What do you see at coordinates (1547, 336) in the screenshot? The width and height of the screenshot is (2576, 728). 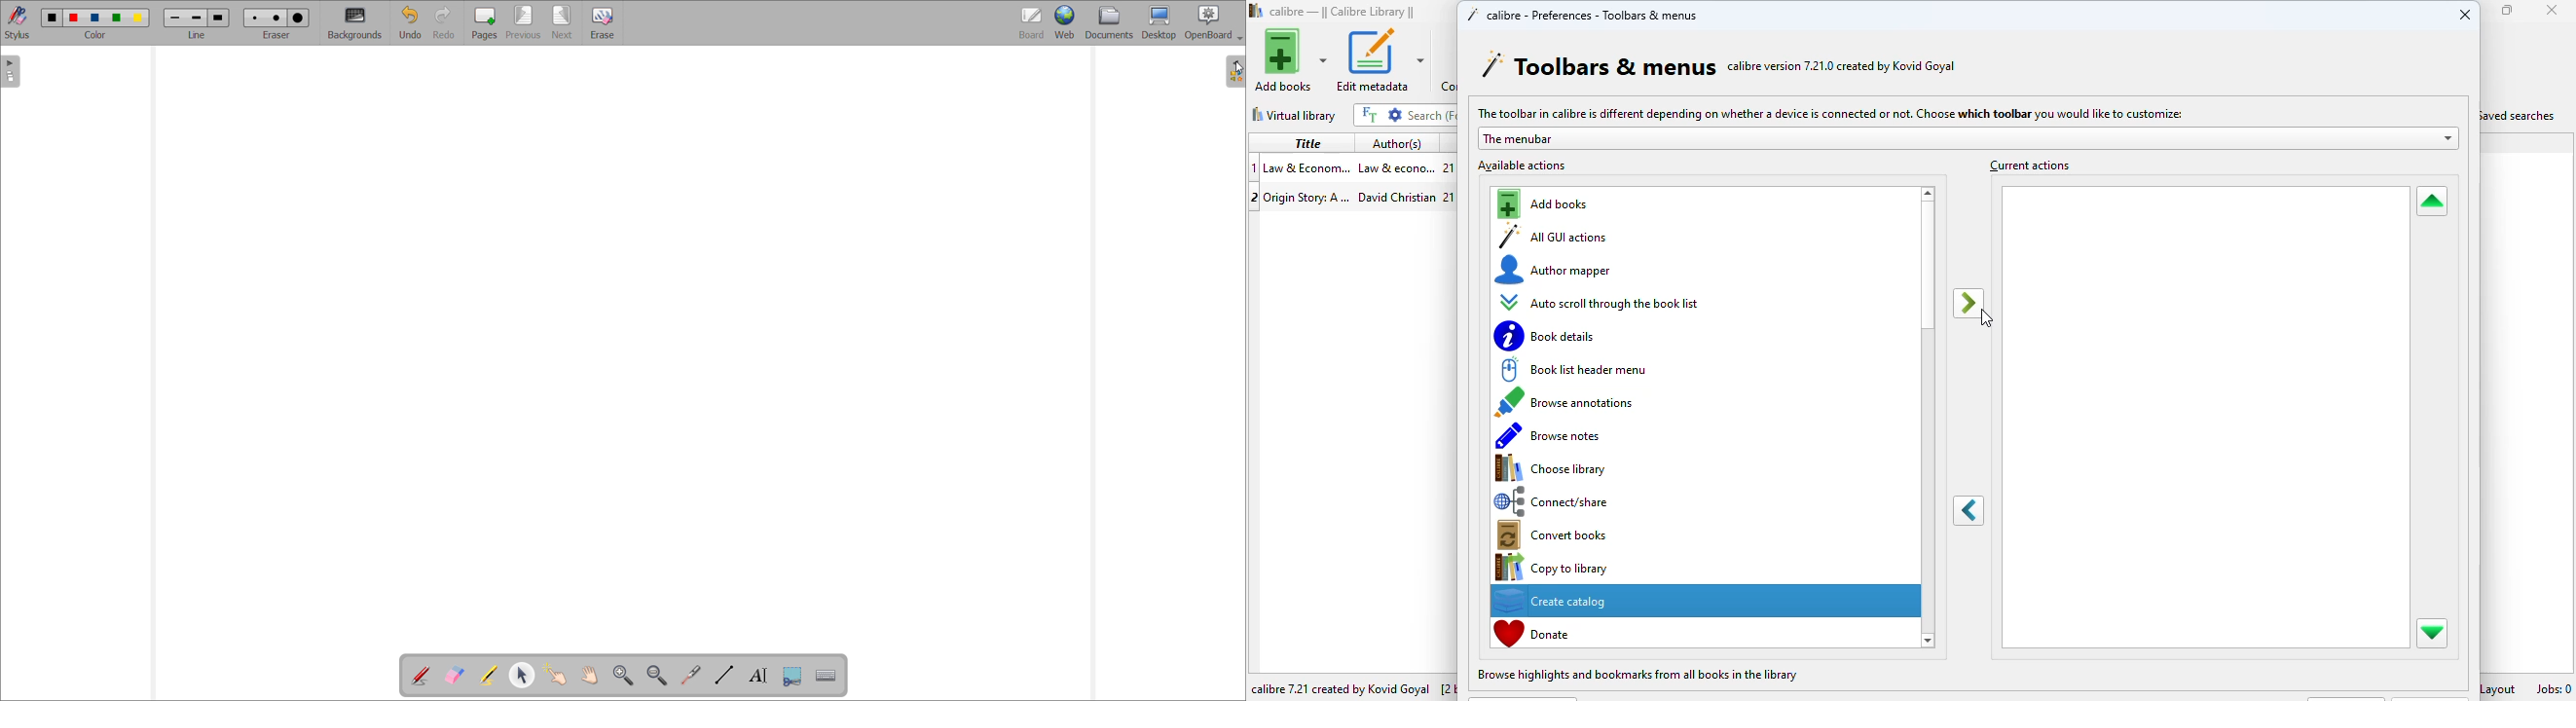 I see `book details` at bounding box center [1547, 336].